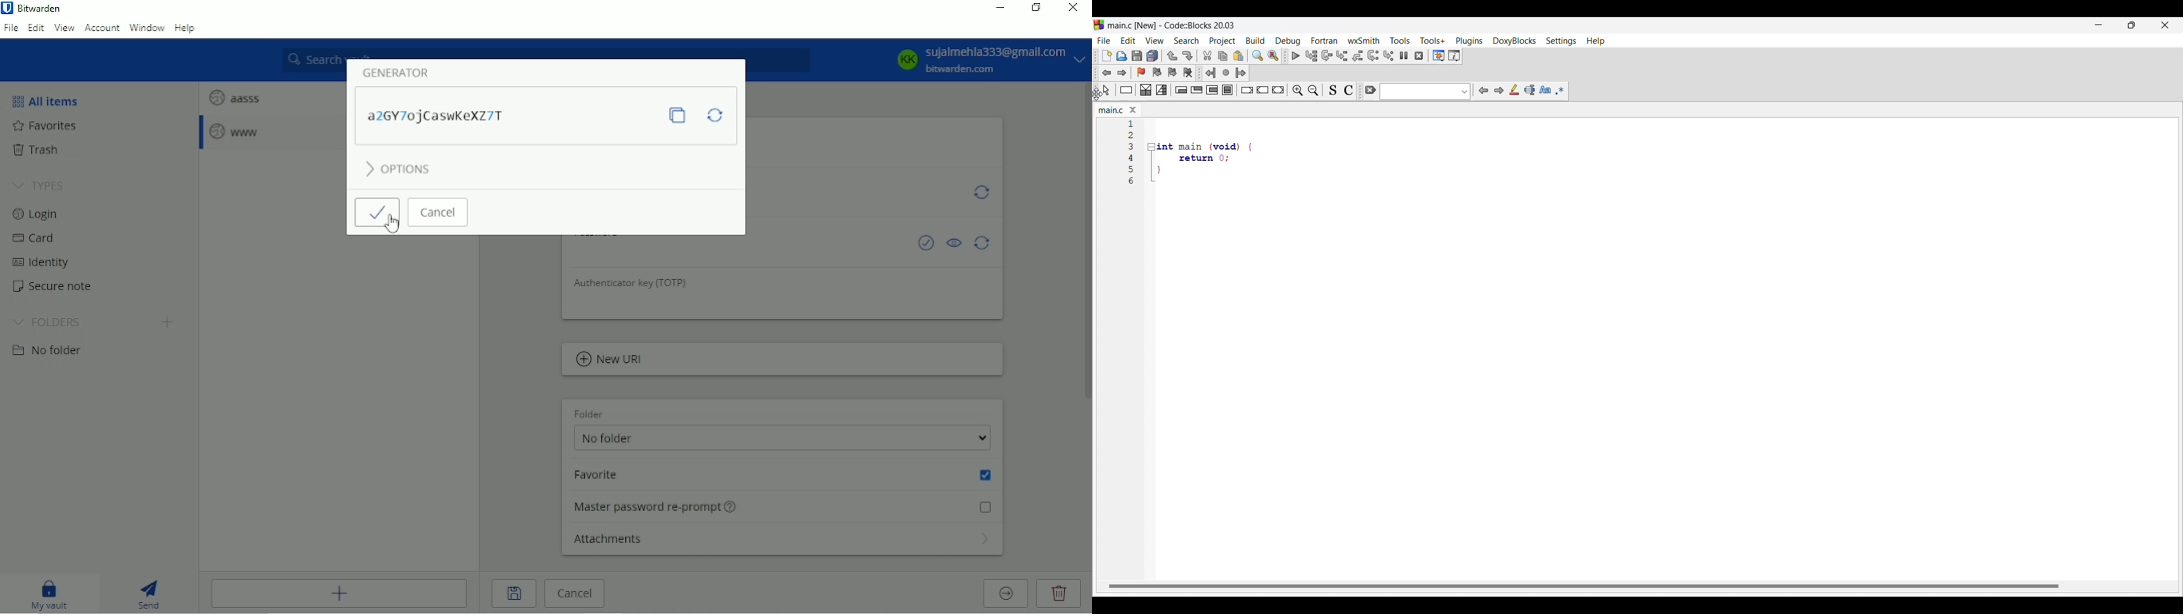 This screenshot has width=2184, height=616. Describe the element at coordinates (1211, 73) in the screenshot. I see `Jump back ` at that location.